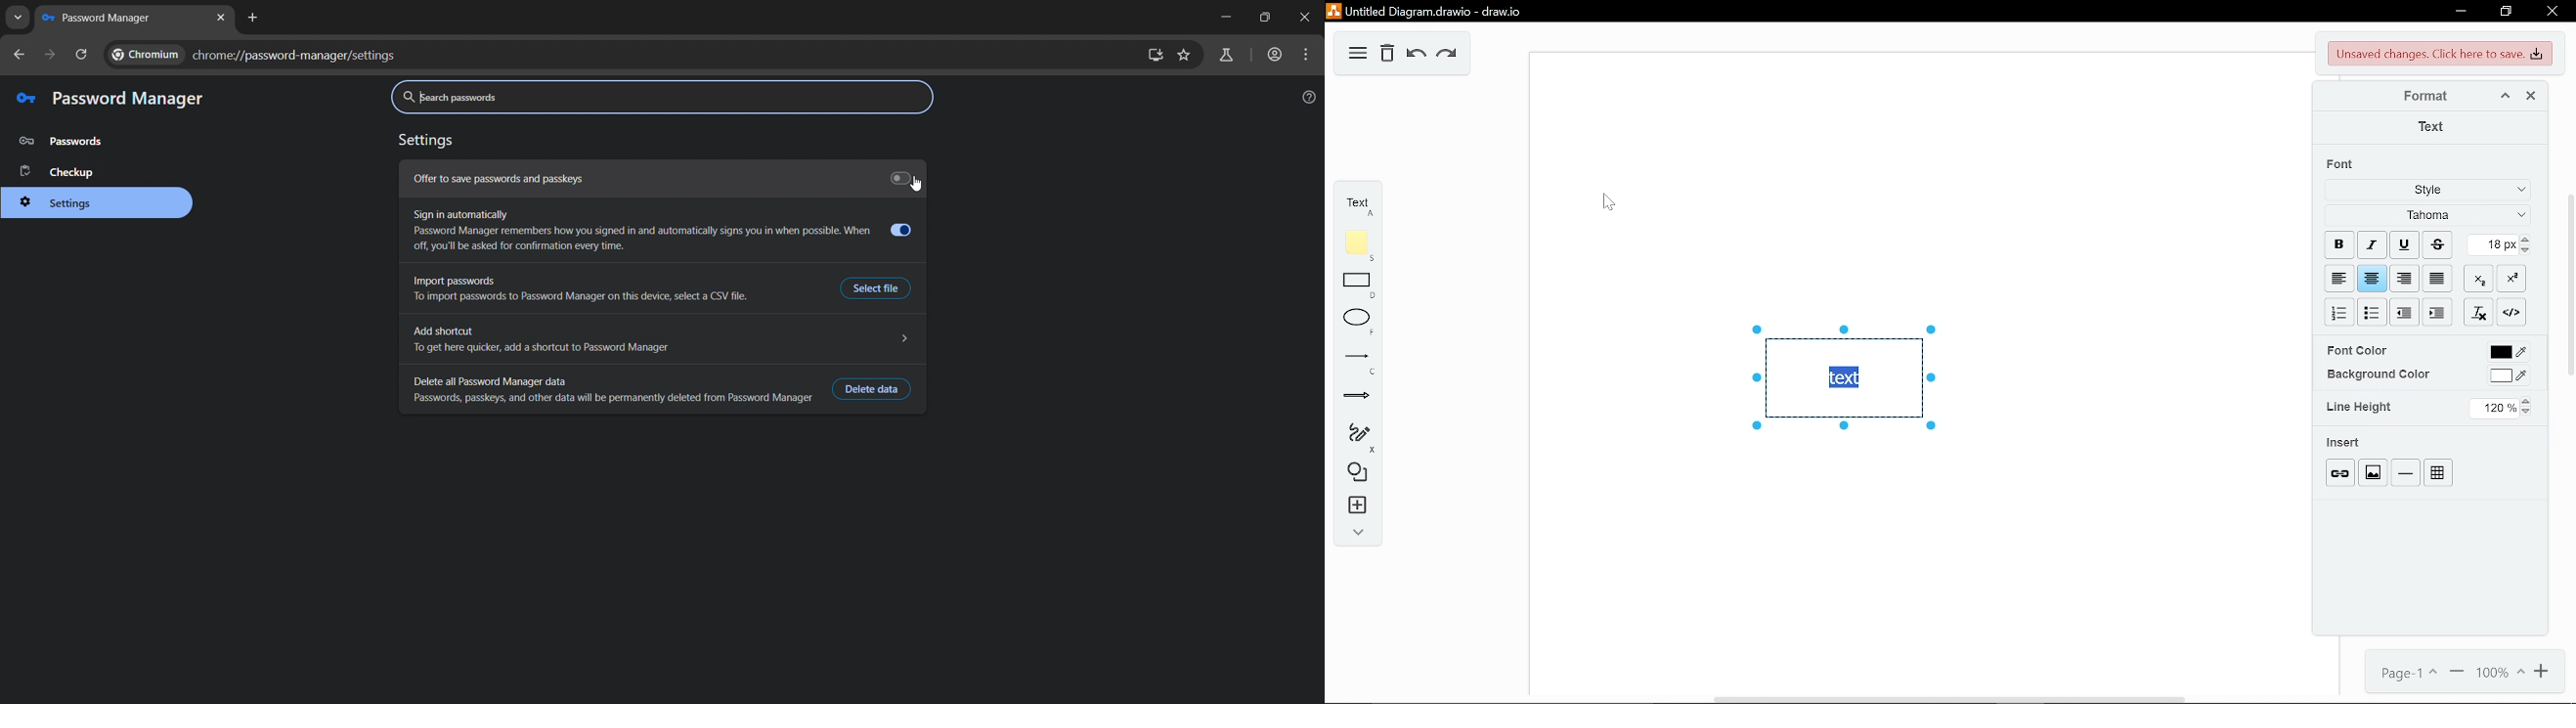 The image size is (2576, 728). What do you see at coordinates (90, 203) in the screenshot?
I see `settings` at bounding box center [90, 203].